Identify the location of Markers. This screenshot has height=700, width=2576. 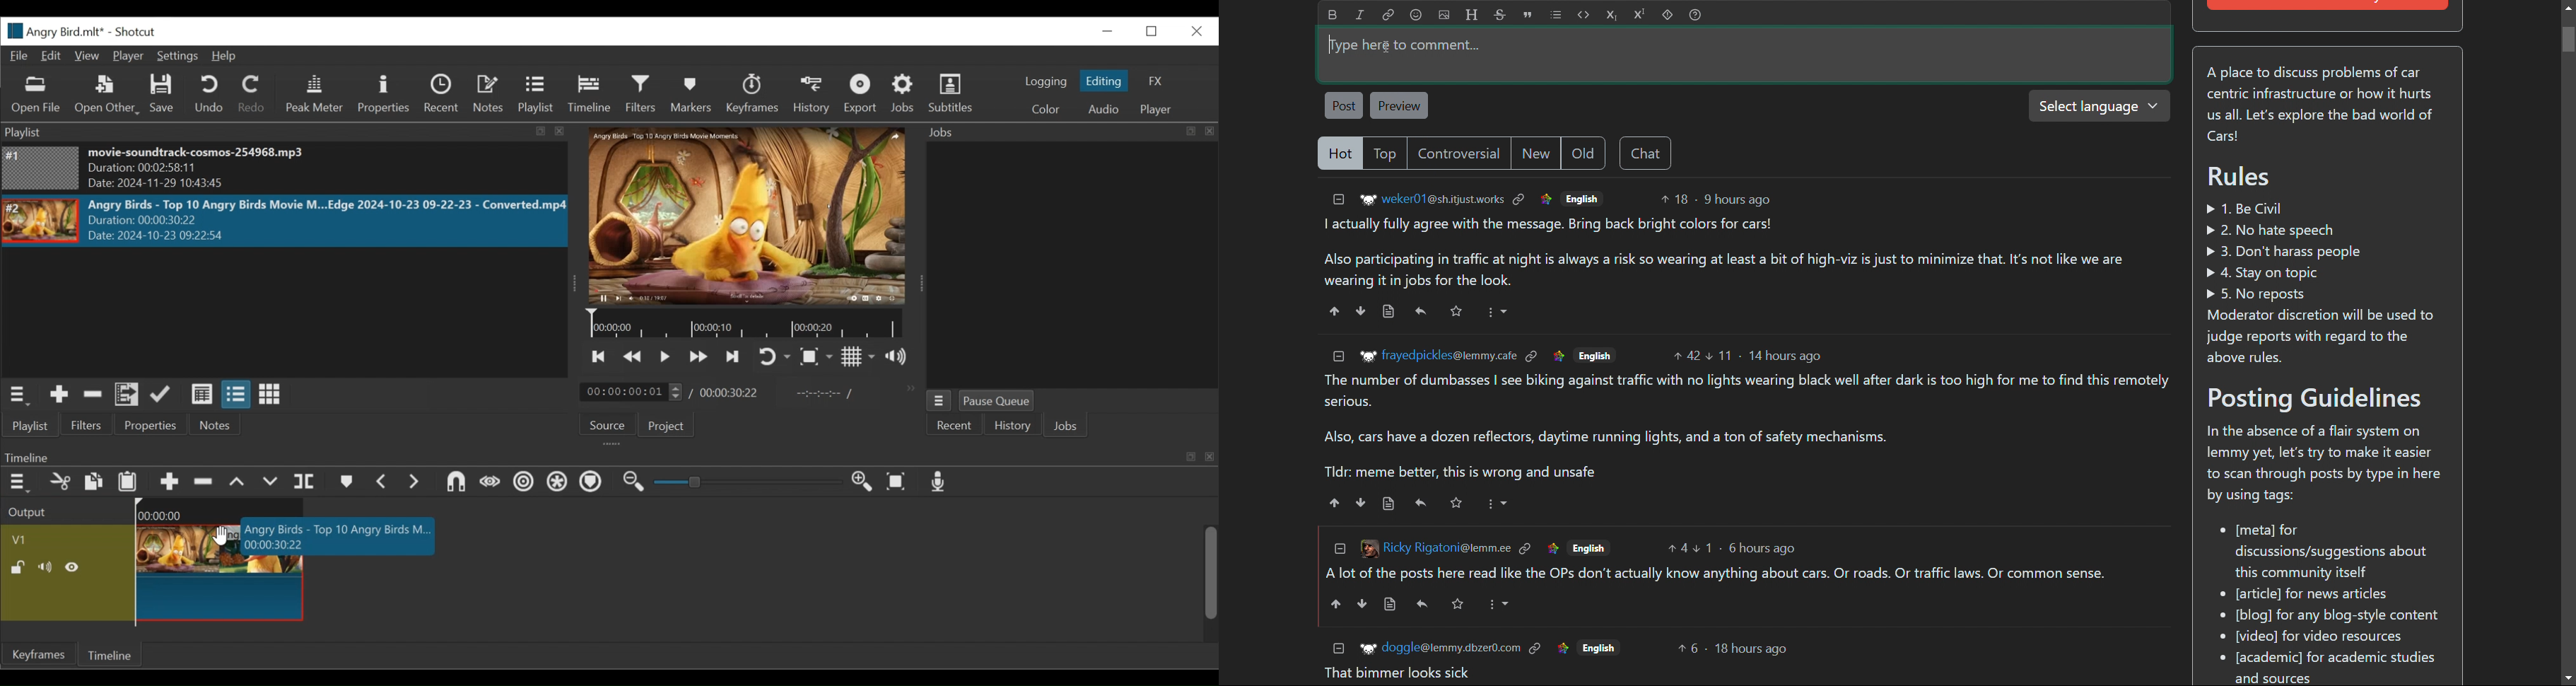
(691, 94).